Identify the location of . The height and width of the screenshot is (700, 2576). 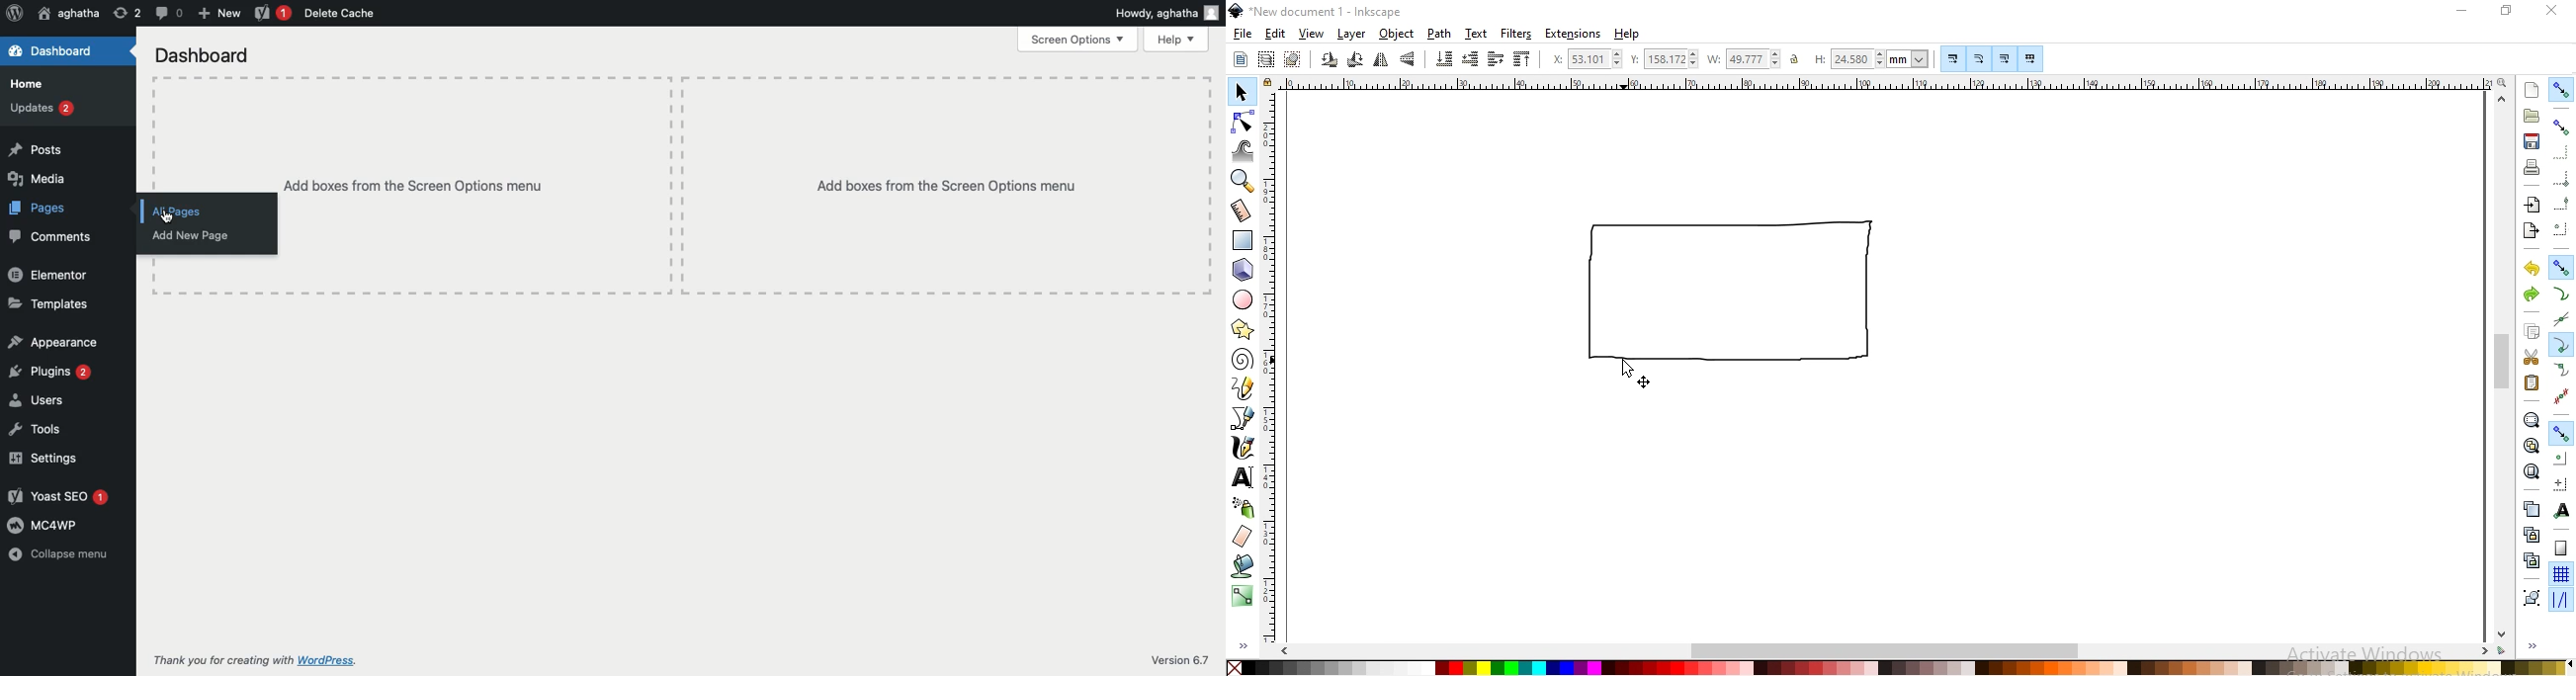
(2006, 58).